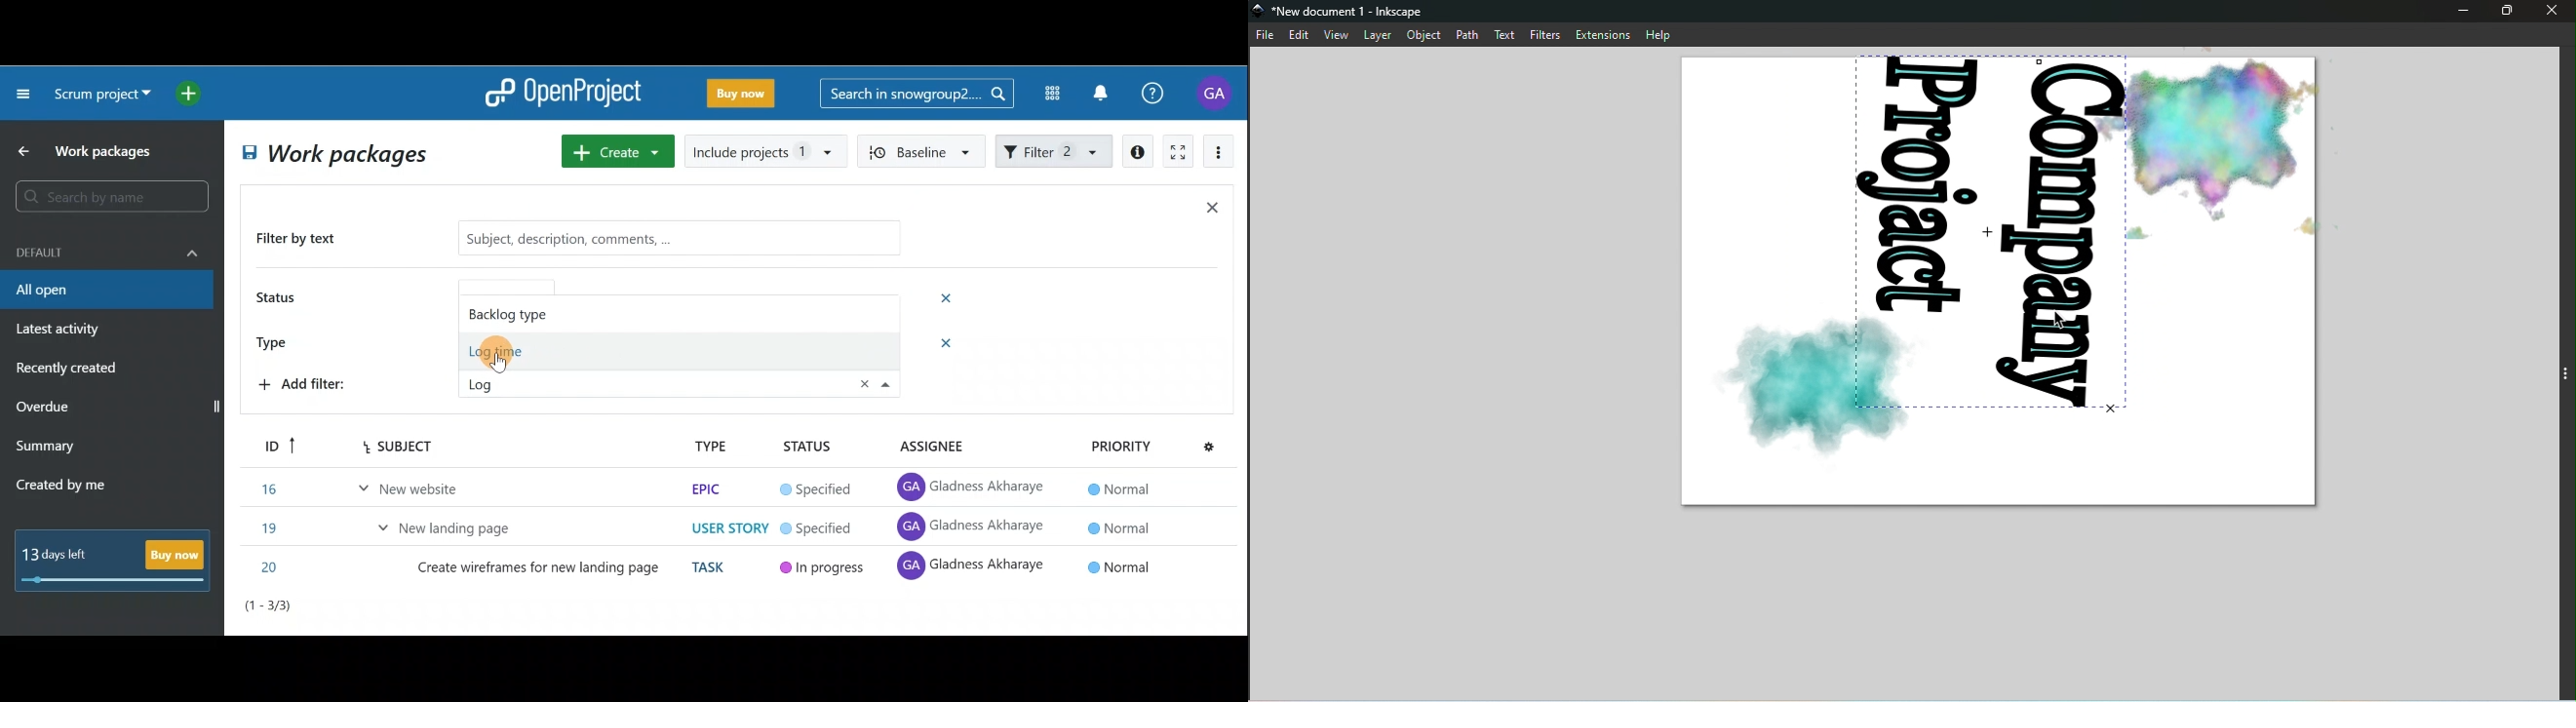 The height and width of the screenshot is (728, 2576). I want to click on task, so click(712, 567).